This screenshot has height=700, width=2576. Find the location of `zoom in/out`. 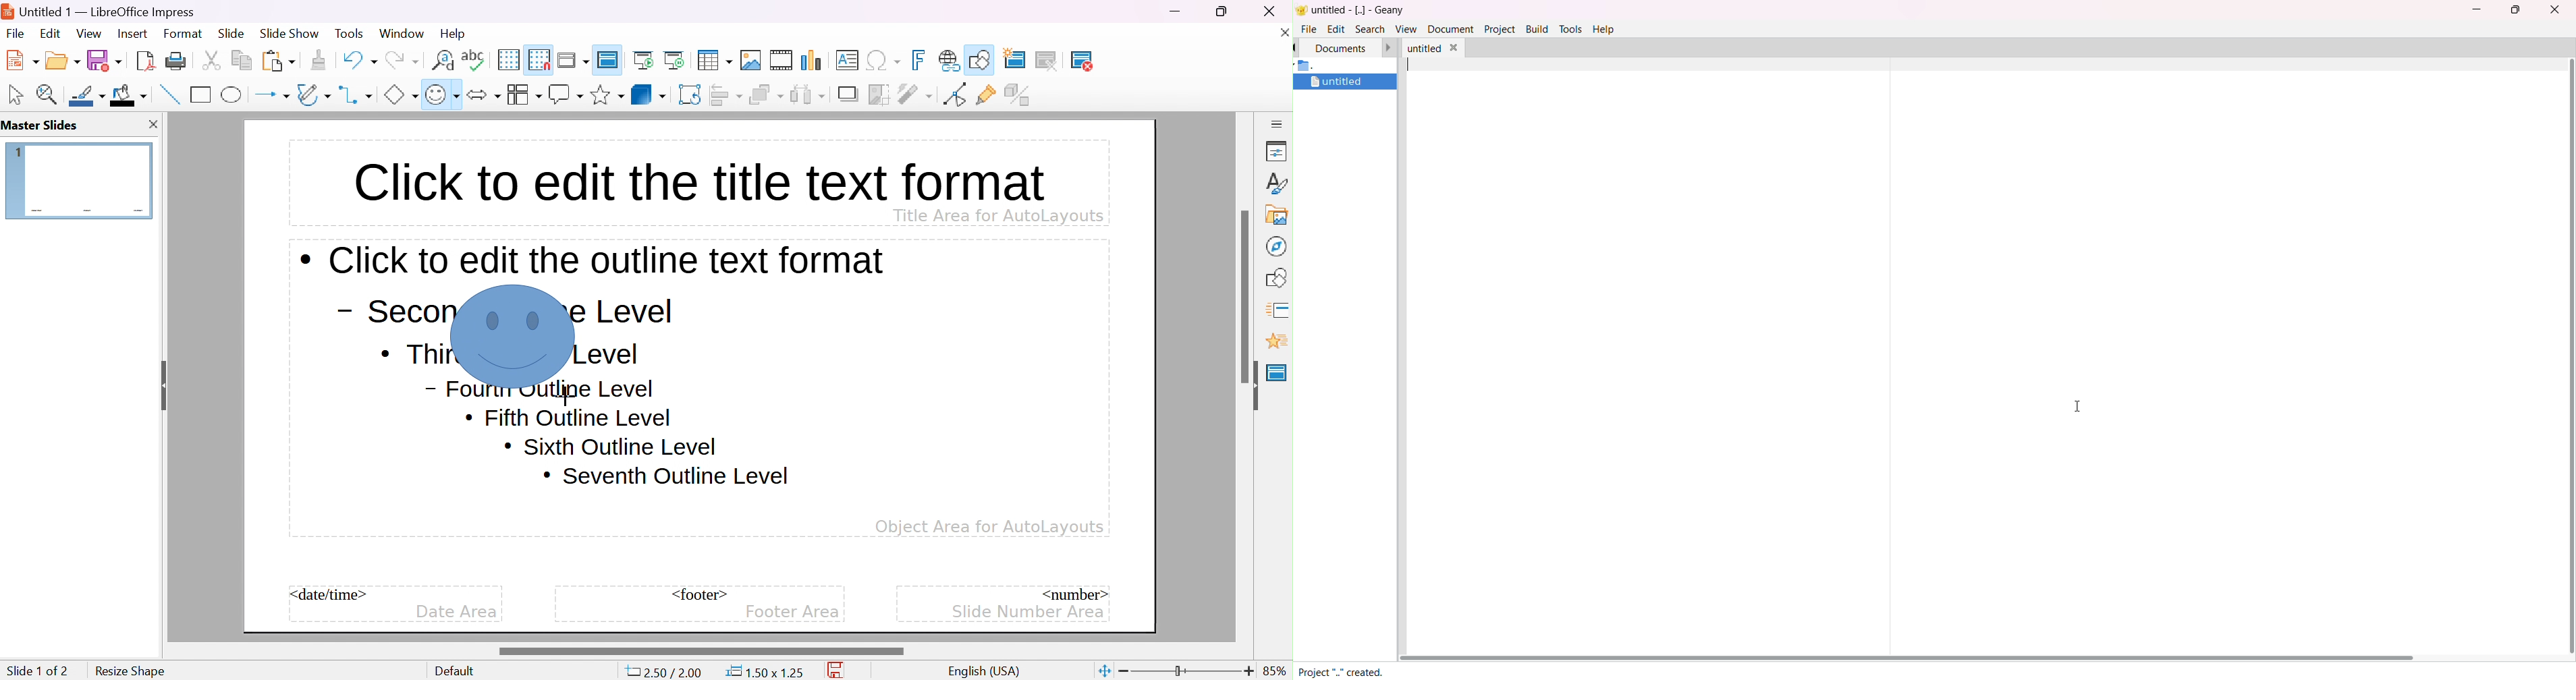

zoom in/out is located at coordinates (1186, 671).